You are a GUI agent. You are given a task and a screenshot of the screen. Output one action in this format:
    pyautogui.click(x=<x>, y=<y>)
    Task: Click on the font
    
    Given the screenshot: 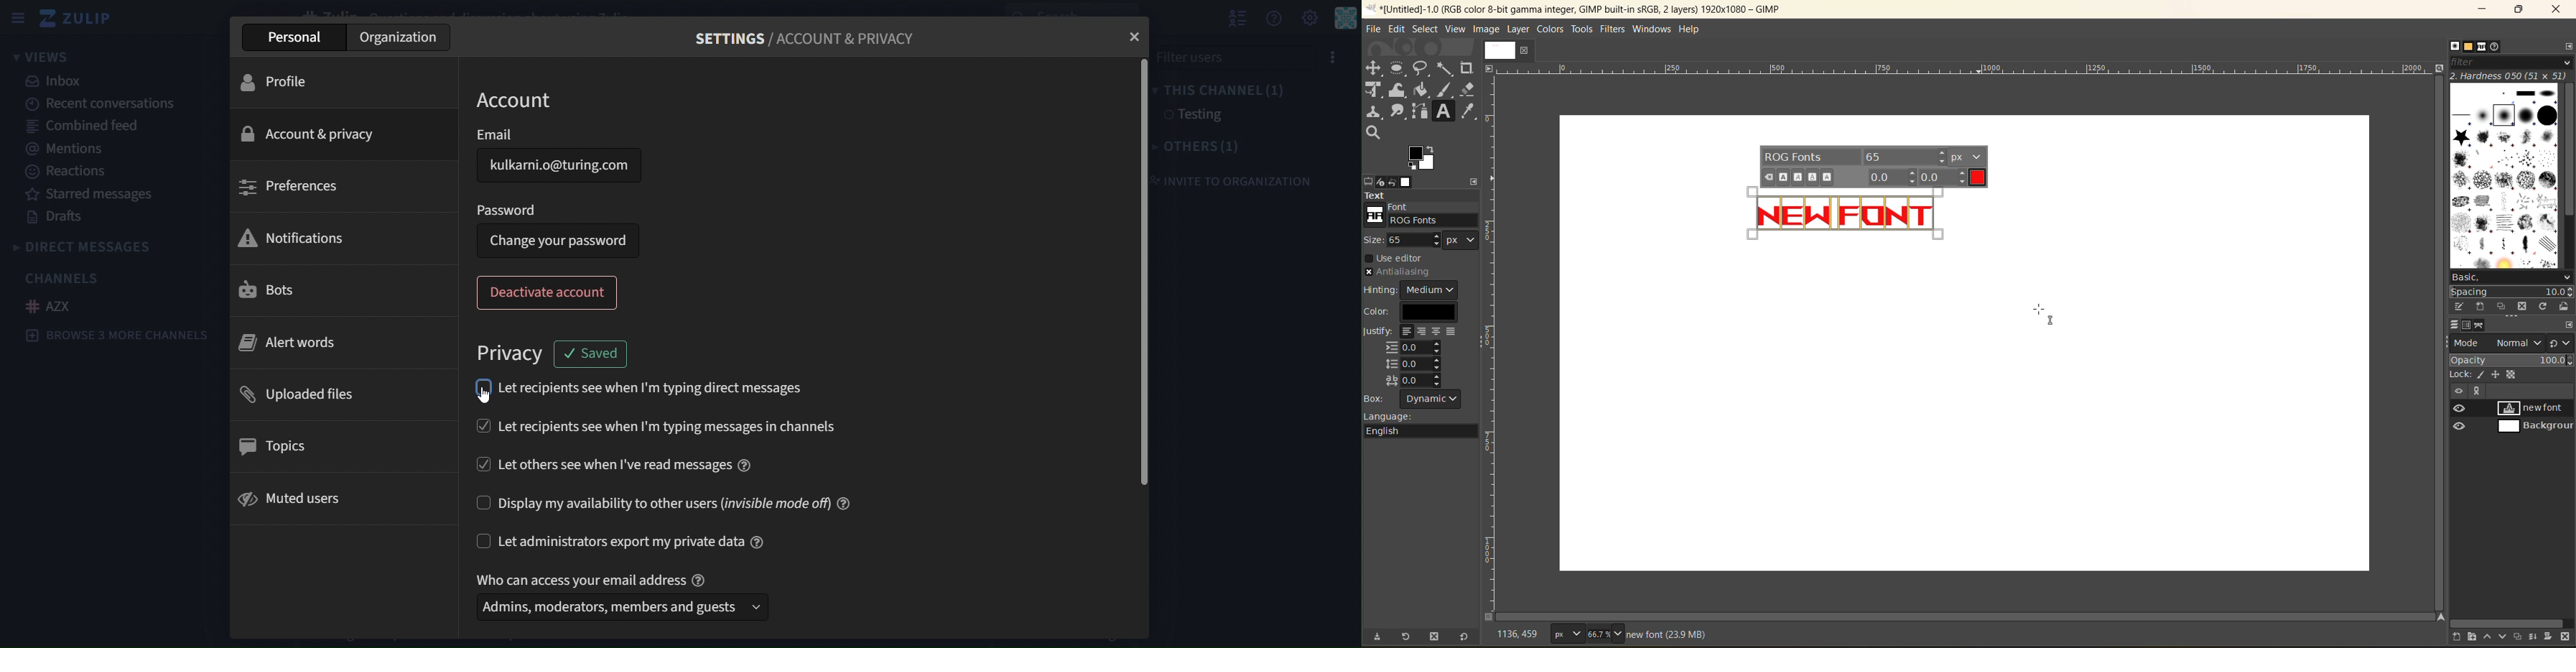 What is the action you would take?
    pyautogui.click(x=1425, y=216)
    